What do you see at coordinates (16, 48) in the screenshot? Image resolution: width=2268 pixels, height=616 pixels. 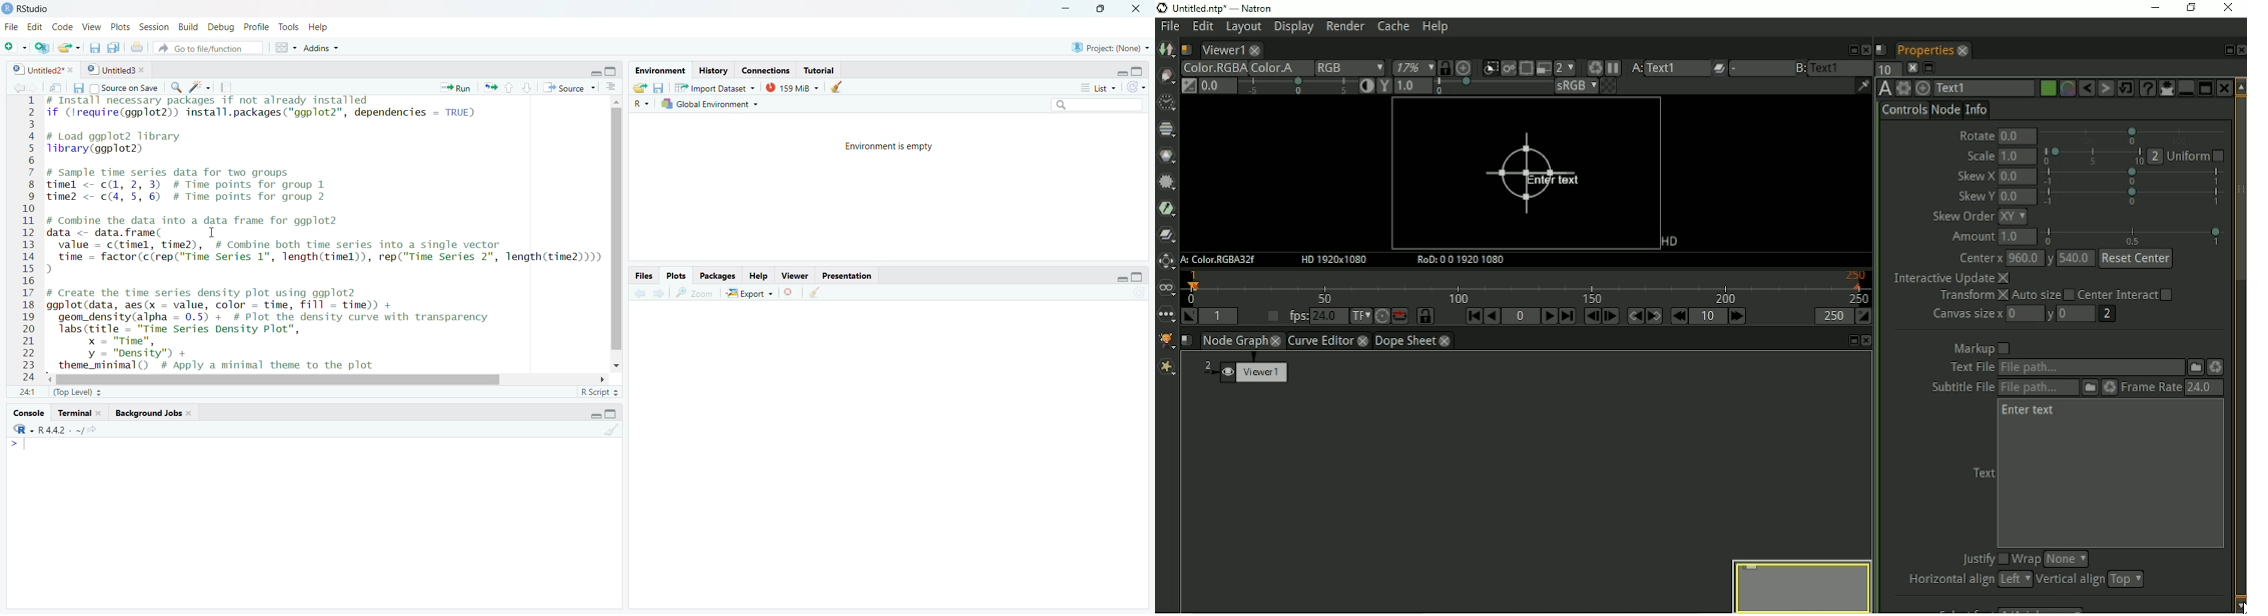 I see `New file` at bounding box center [16, 48].